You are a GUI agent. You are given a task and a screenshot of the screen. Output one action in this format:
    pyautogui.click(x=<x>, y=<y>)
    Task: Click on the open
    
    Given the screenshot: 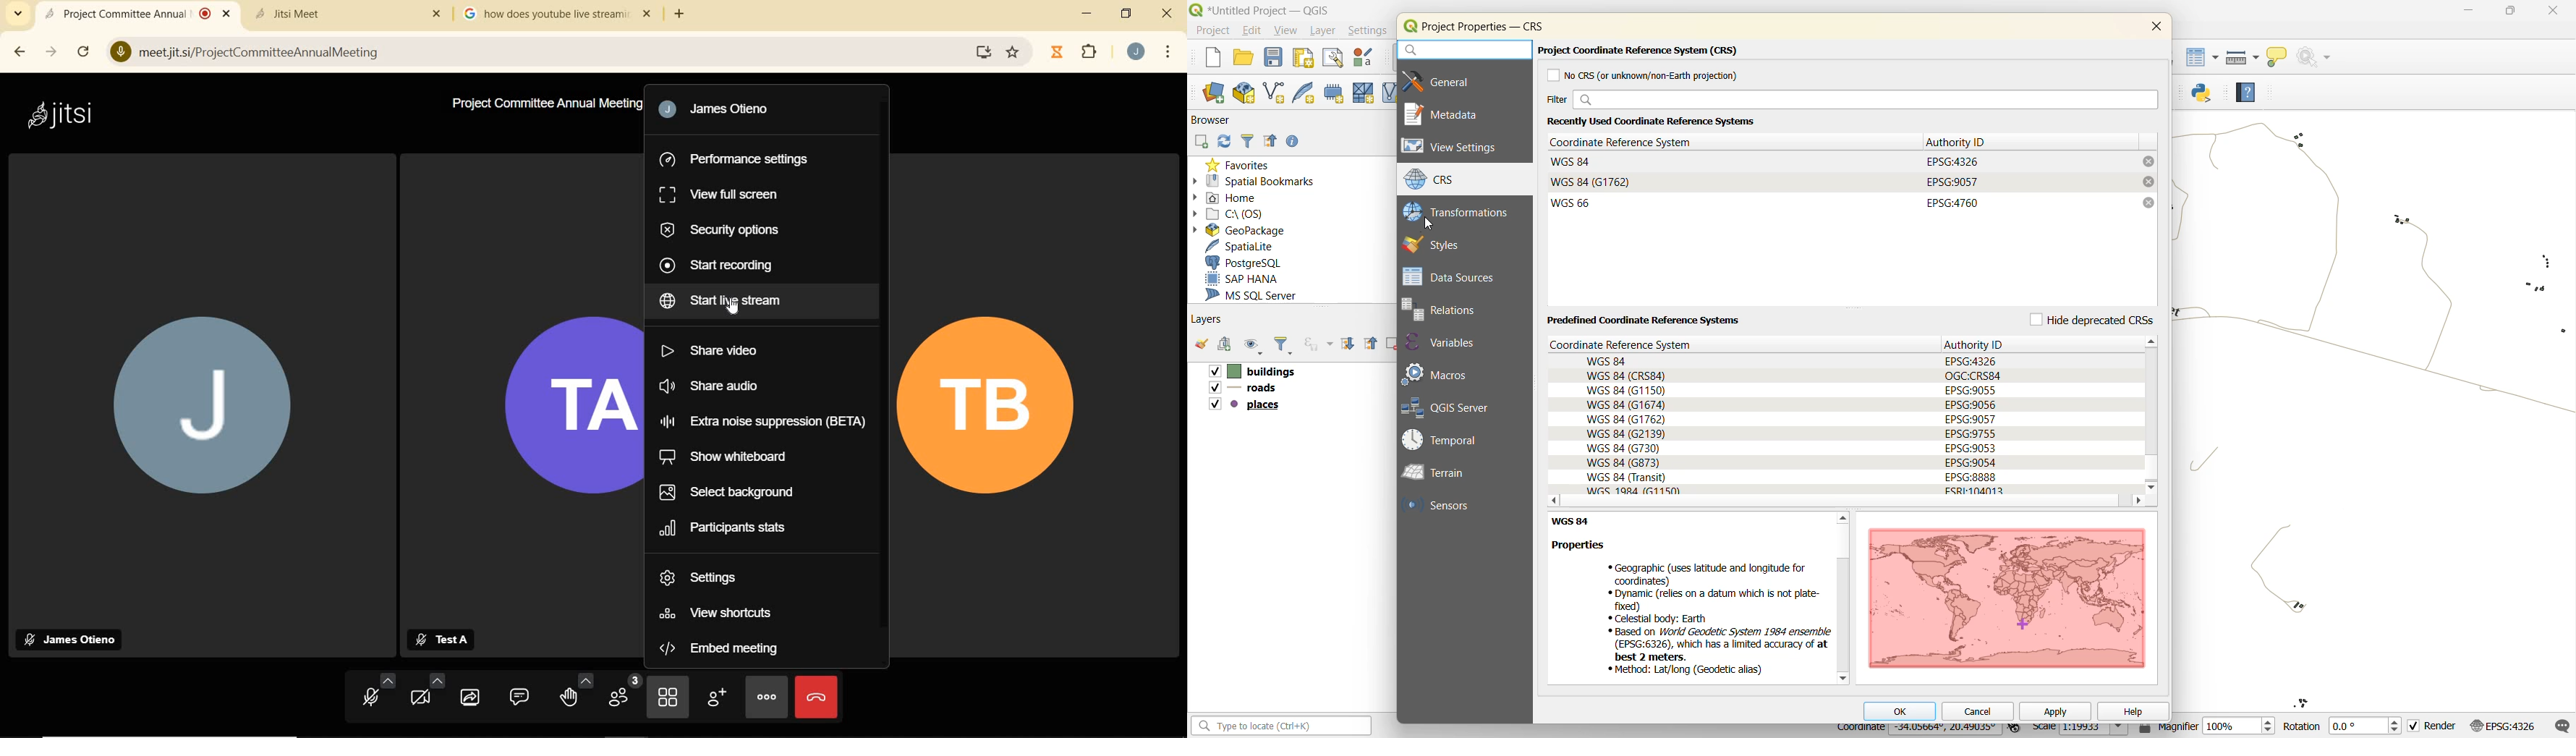 What is the action you would take?
    pyautogui.click(x=1245, y=56)
    